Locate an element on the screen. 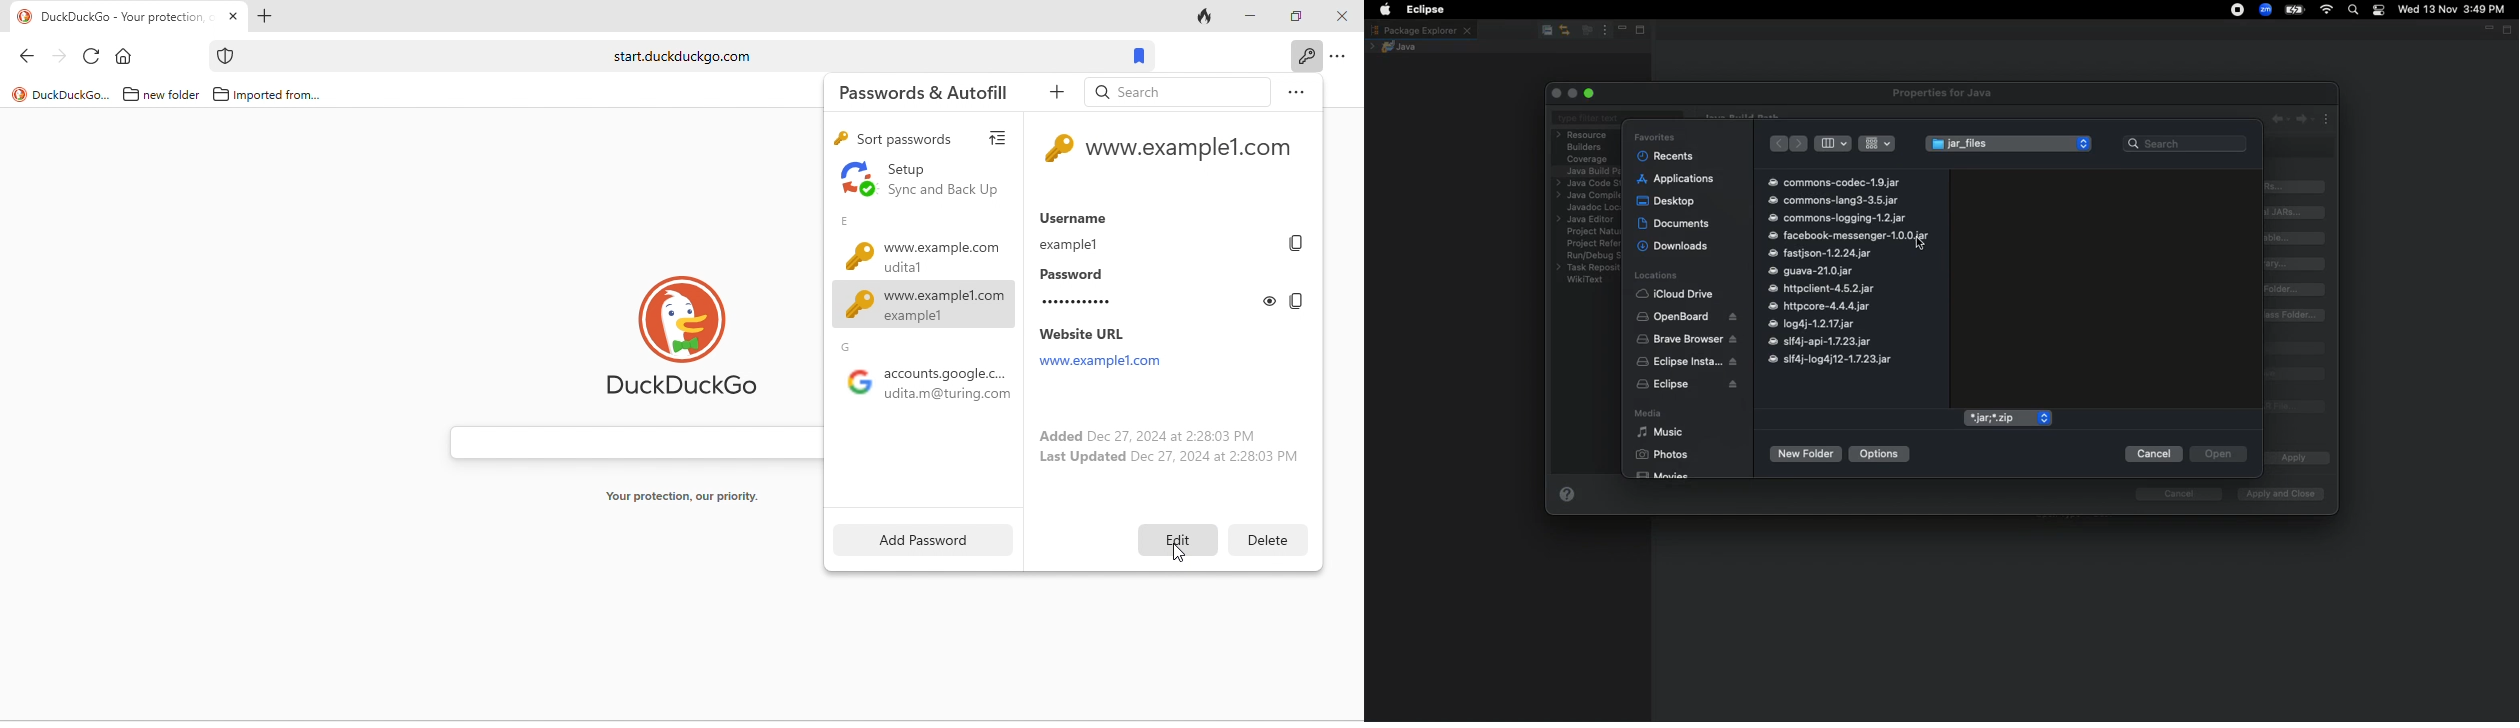 Image resolution: width=2520 pixels, height=728 pixels. your protection, our priority. is located at coordinates (683, 497).